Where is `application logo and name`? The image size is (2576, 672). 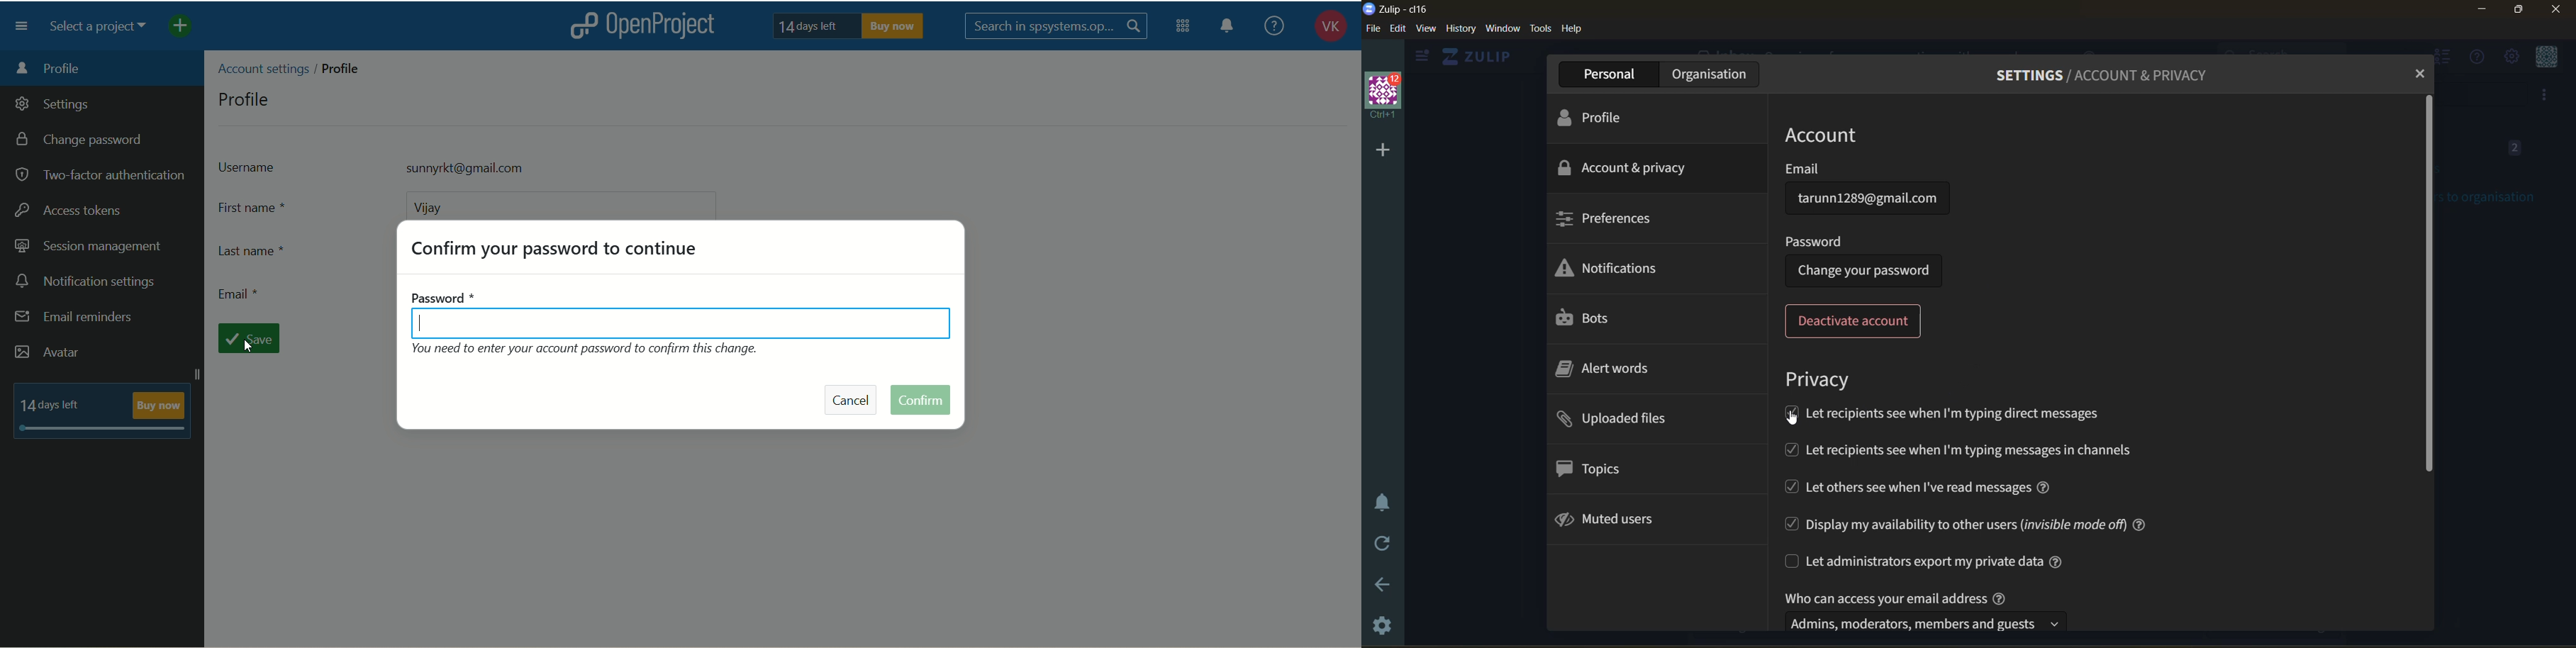
application logo and name is located at coordinates (1399, 8).